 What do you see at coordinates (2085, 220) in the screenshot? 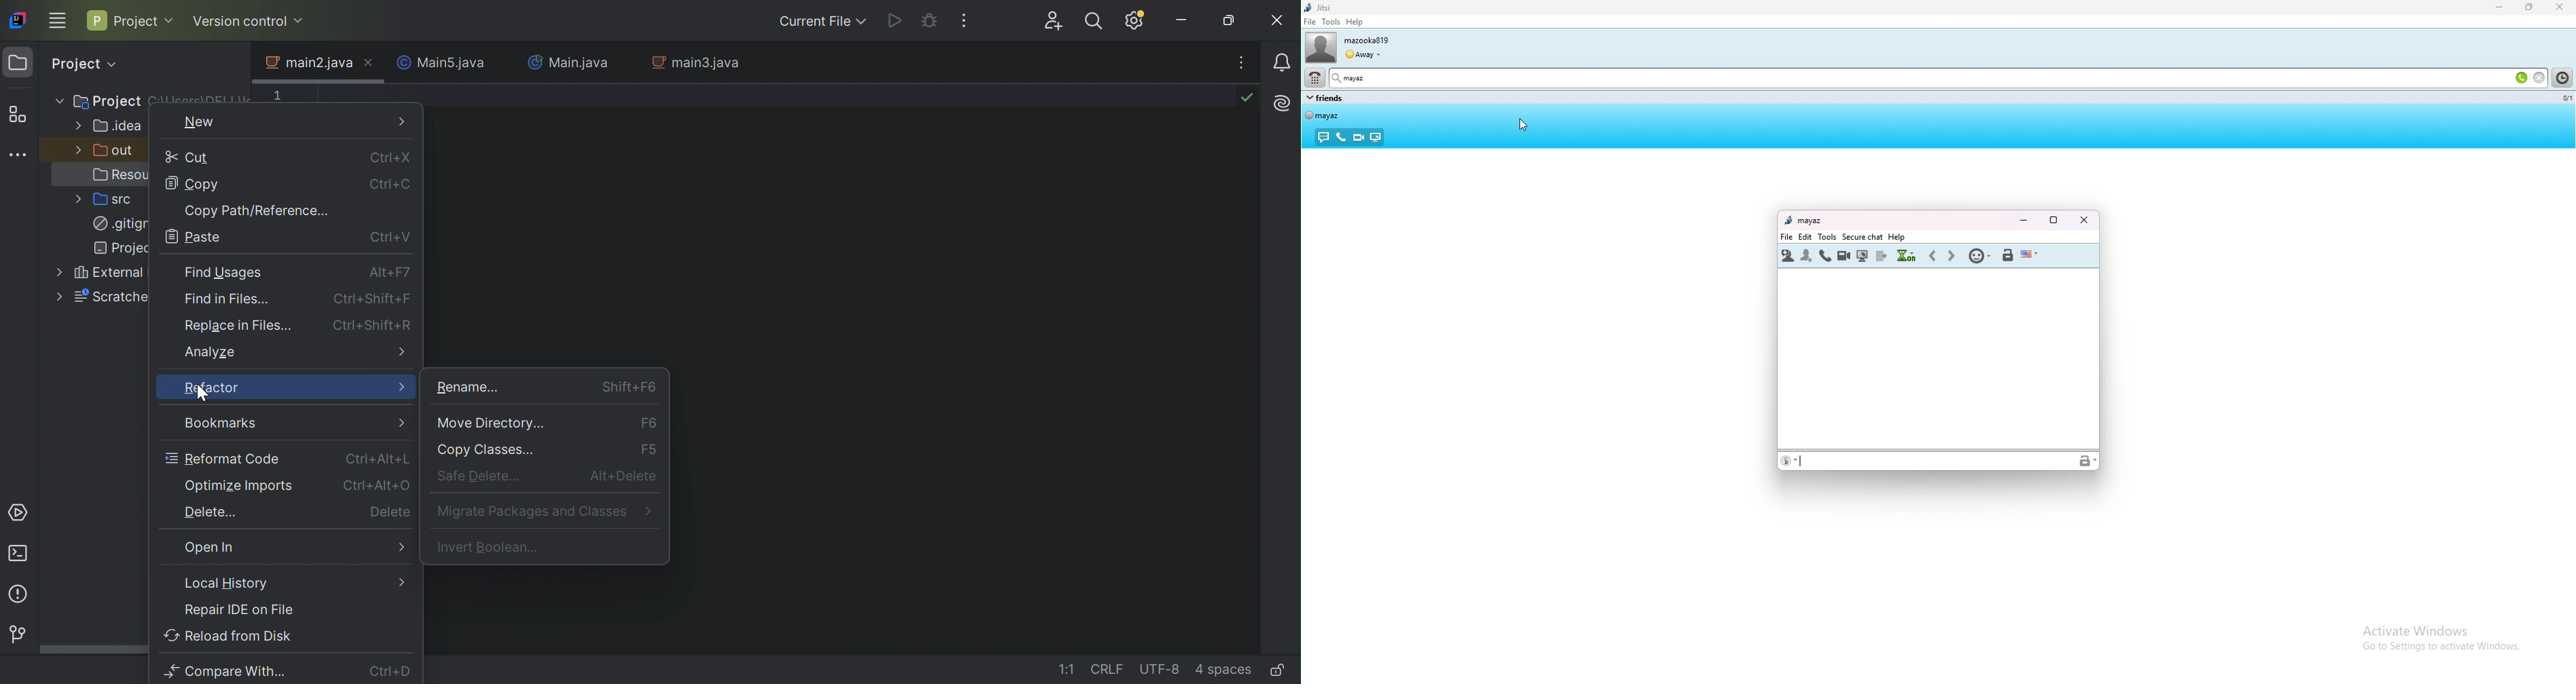
I see `close` at bounding box center [2085, 220].